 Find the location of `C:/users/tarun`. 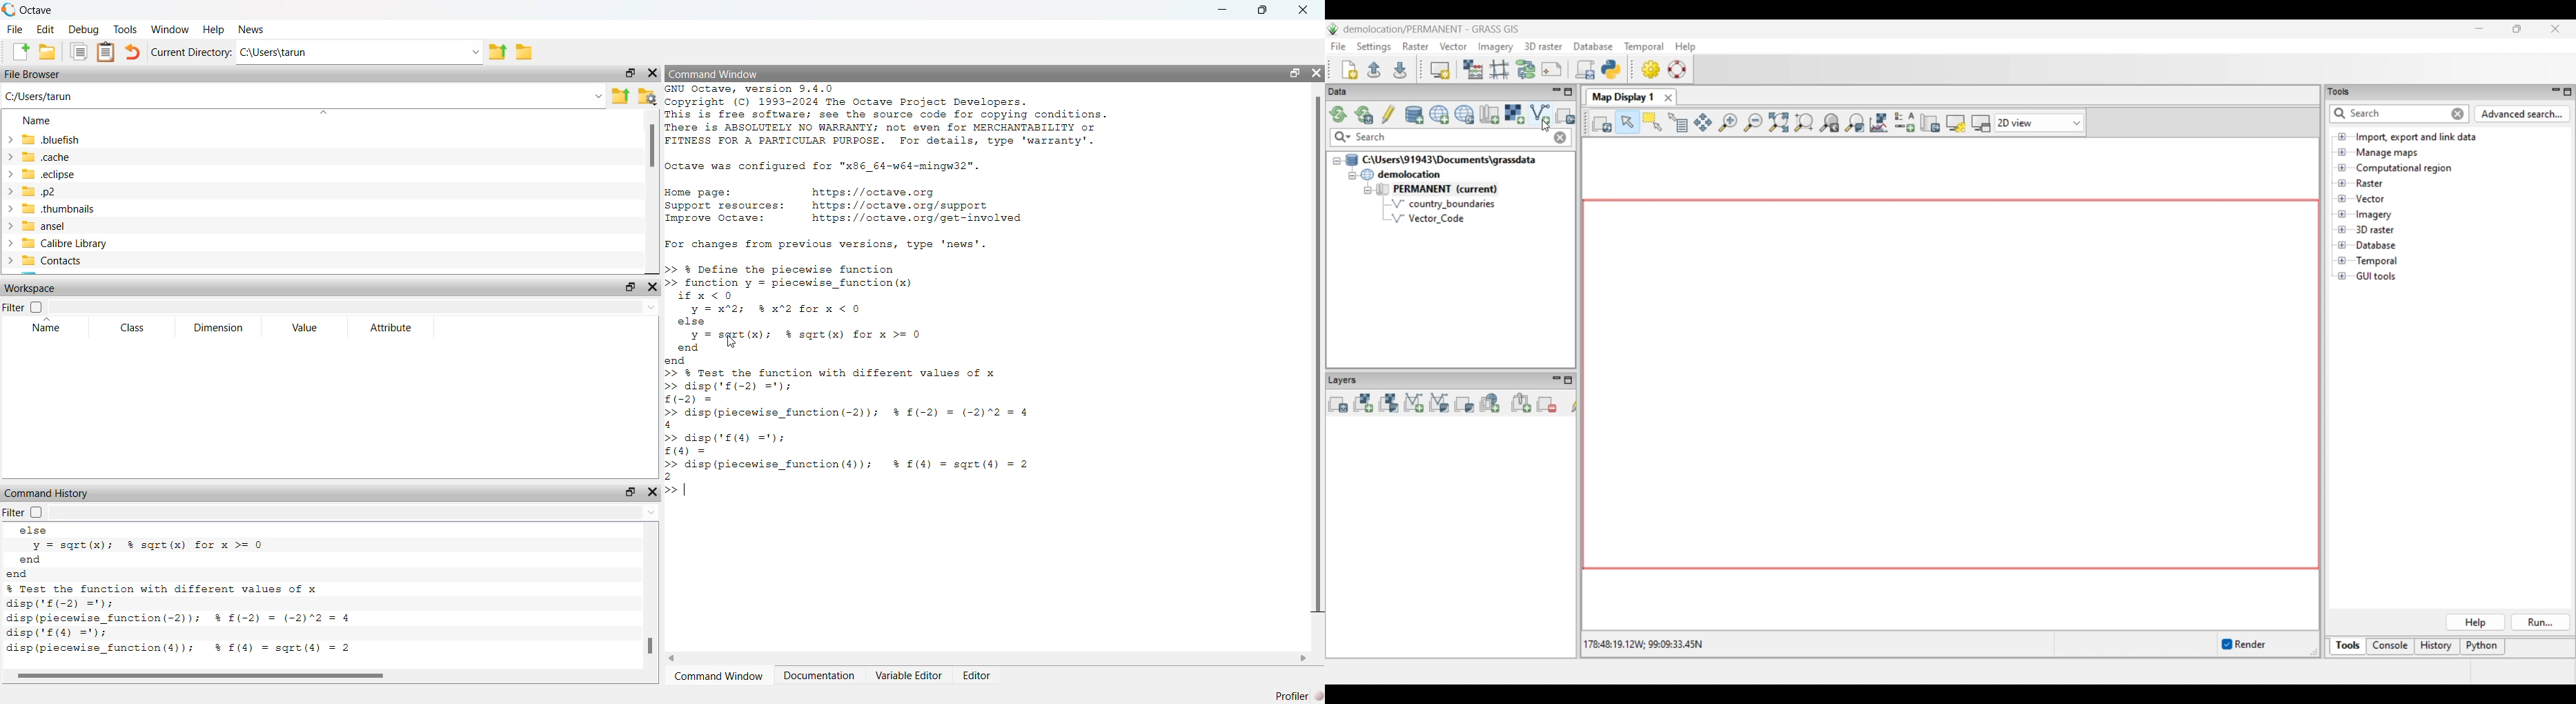

C:/users/tarun is located at coordinates (360, 52).